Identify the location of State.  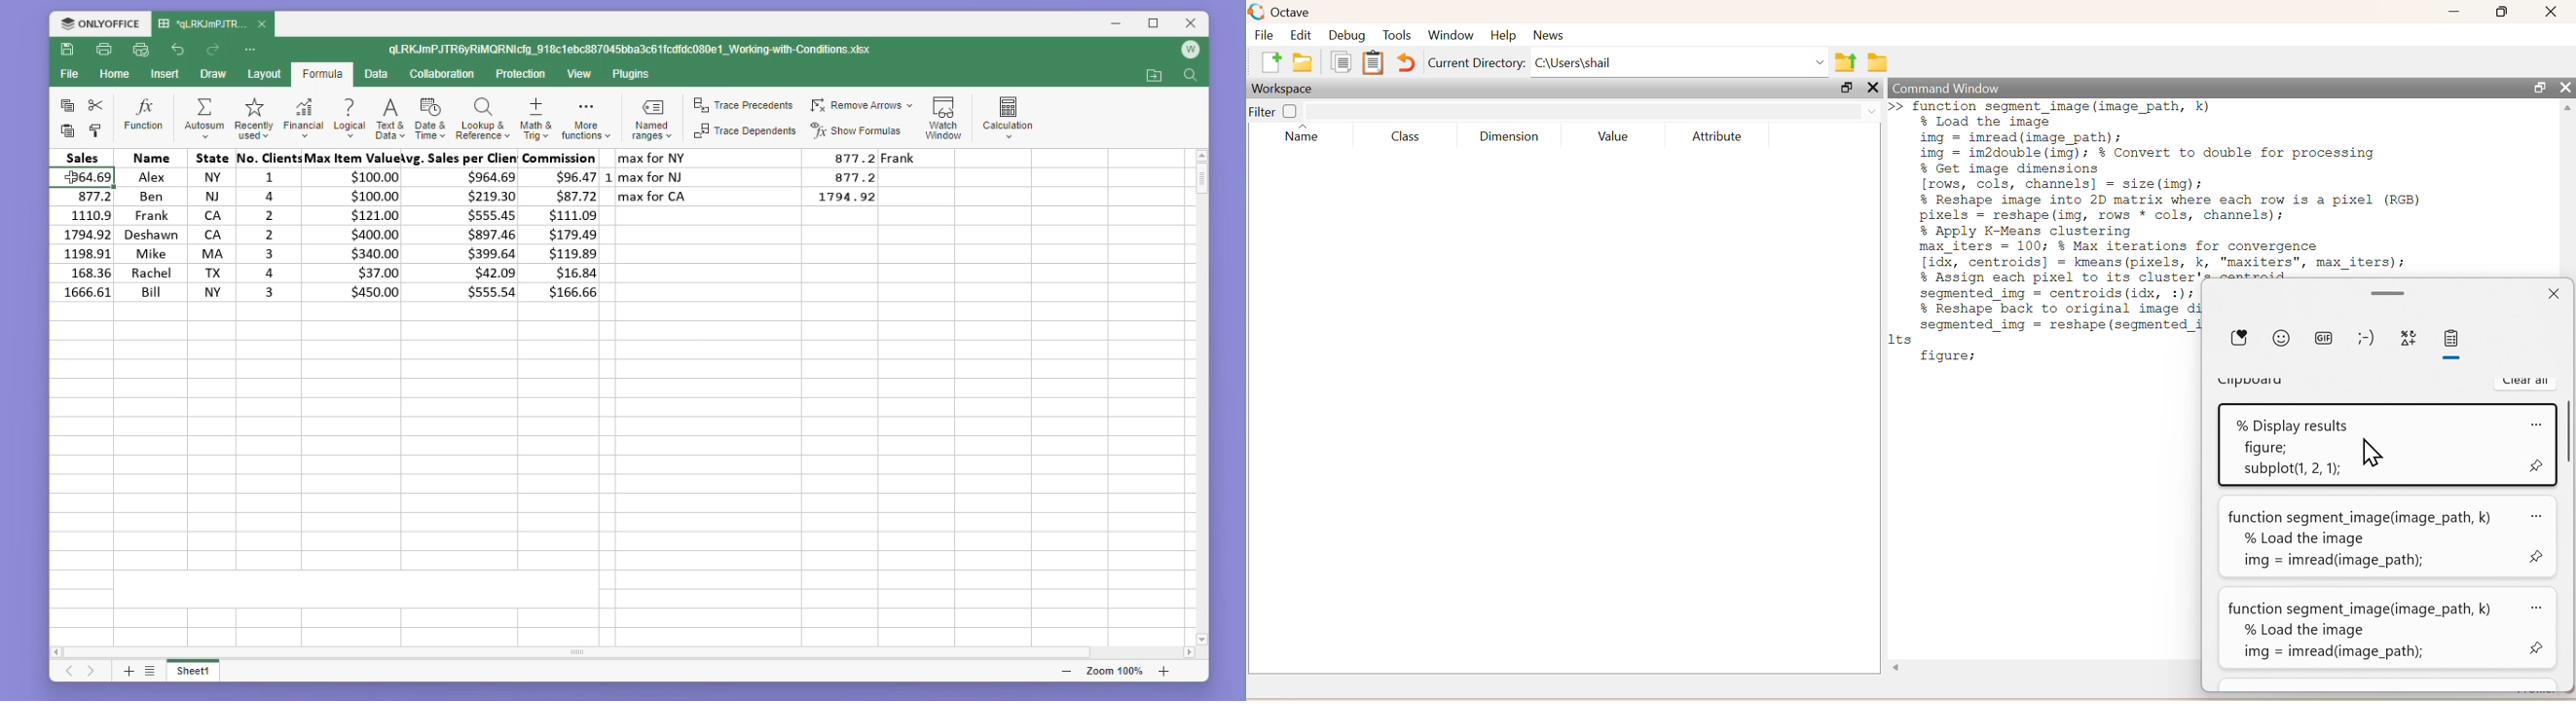
(211, 224).